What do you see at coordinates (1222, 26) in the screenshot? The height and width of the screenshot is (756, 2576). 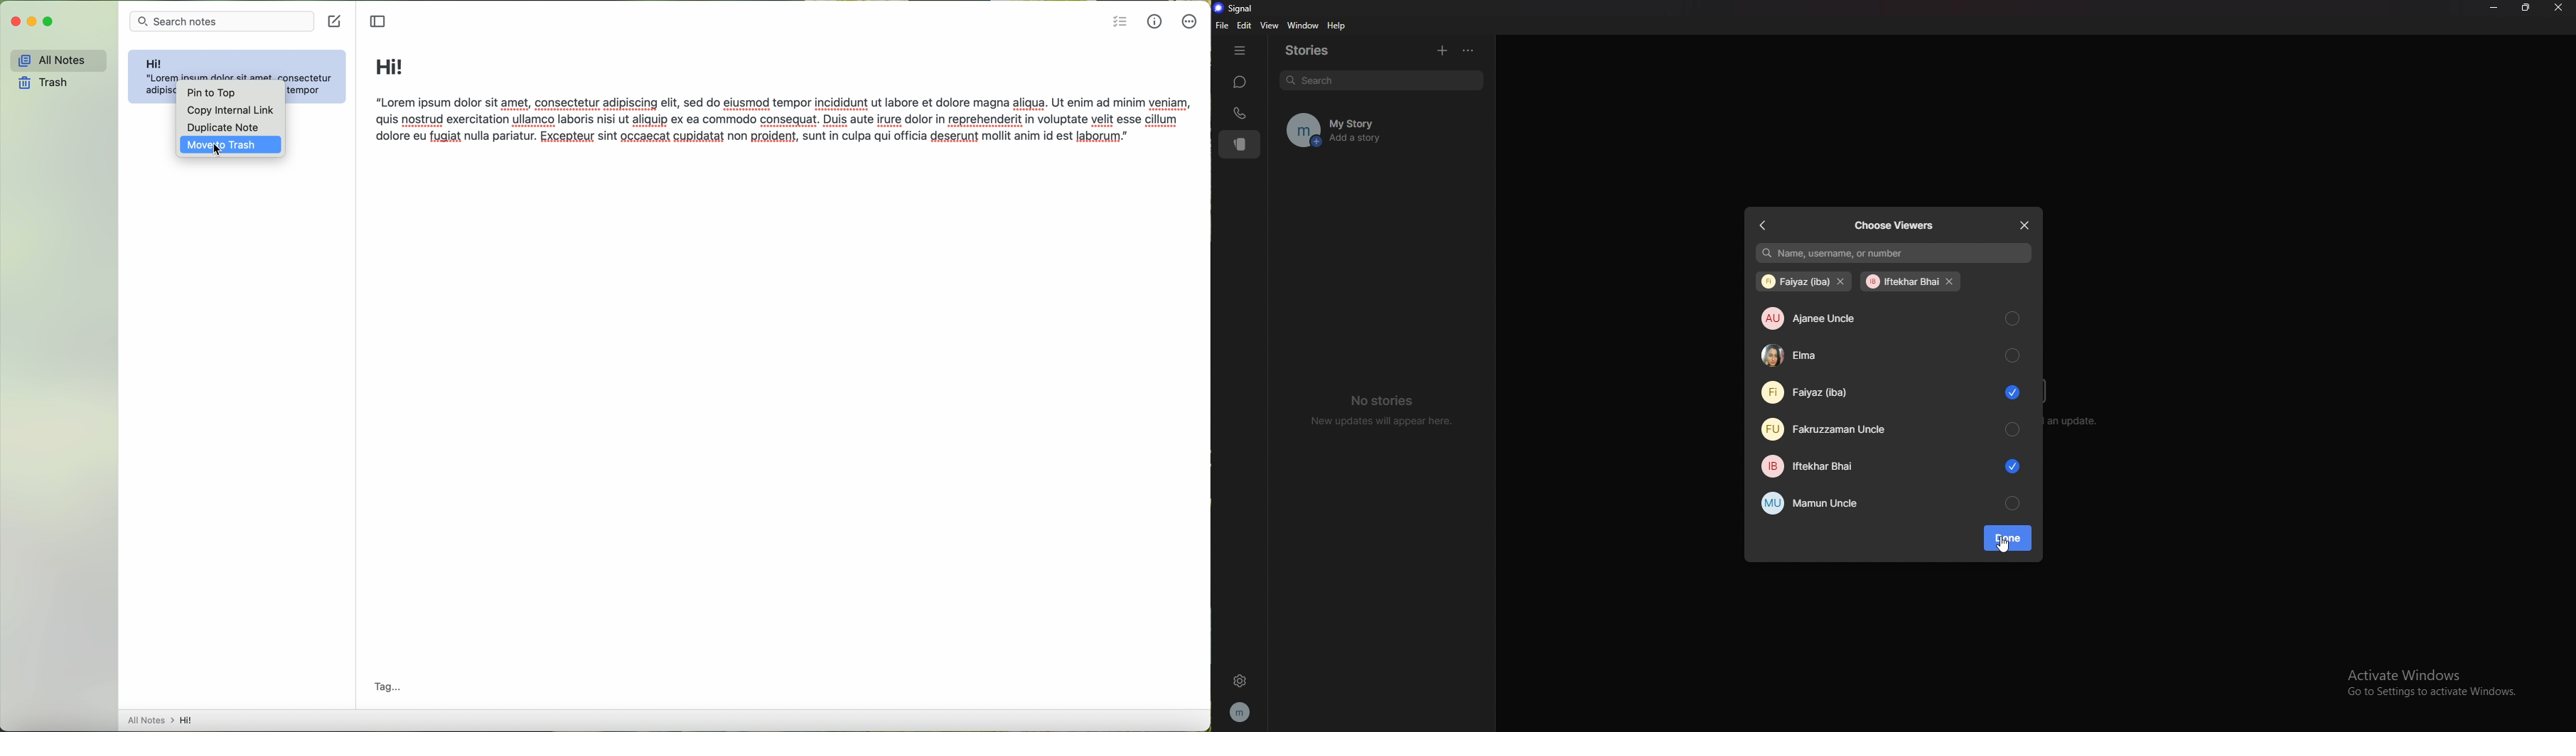 I see `file` at bounding box center [1222, 26].